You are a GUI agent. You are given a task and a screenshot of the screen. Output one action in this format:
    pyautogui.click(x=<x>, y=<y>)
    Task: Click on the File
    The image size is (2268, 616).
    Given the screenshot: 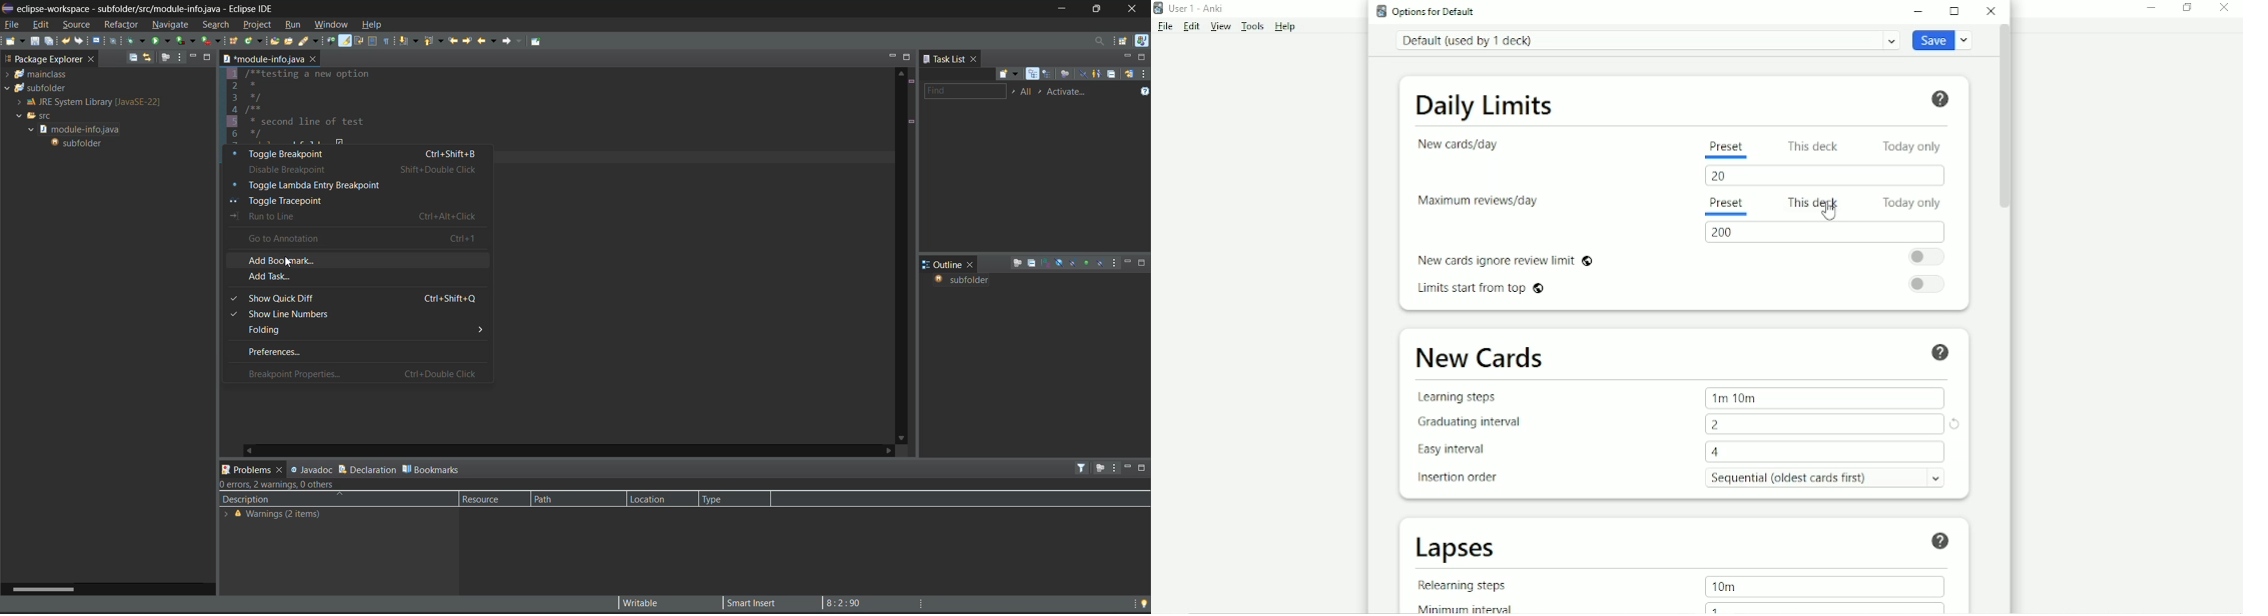 What is the action you would take?
    pyautogui.click(x=1164, y=27)
    